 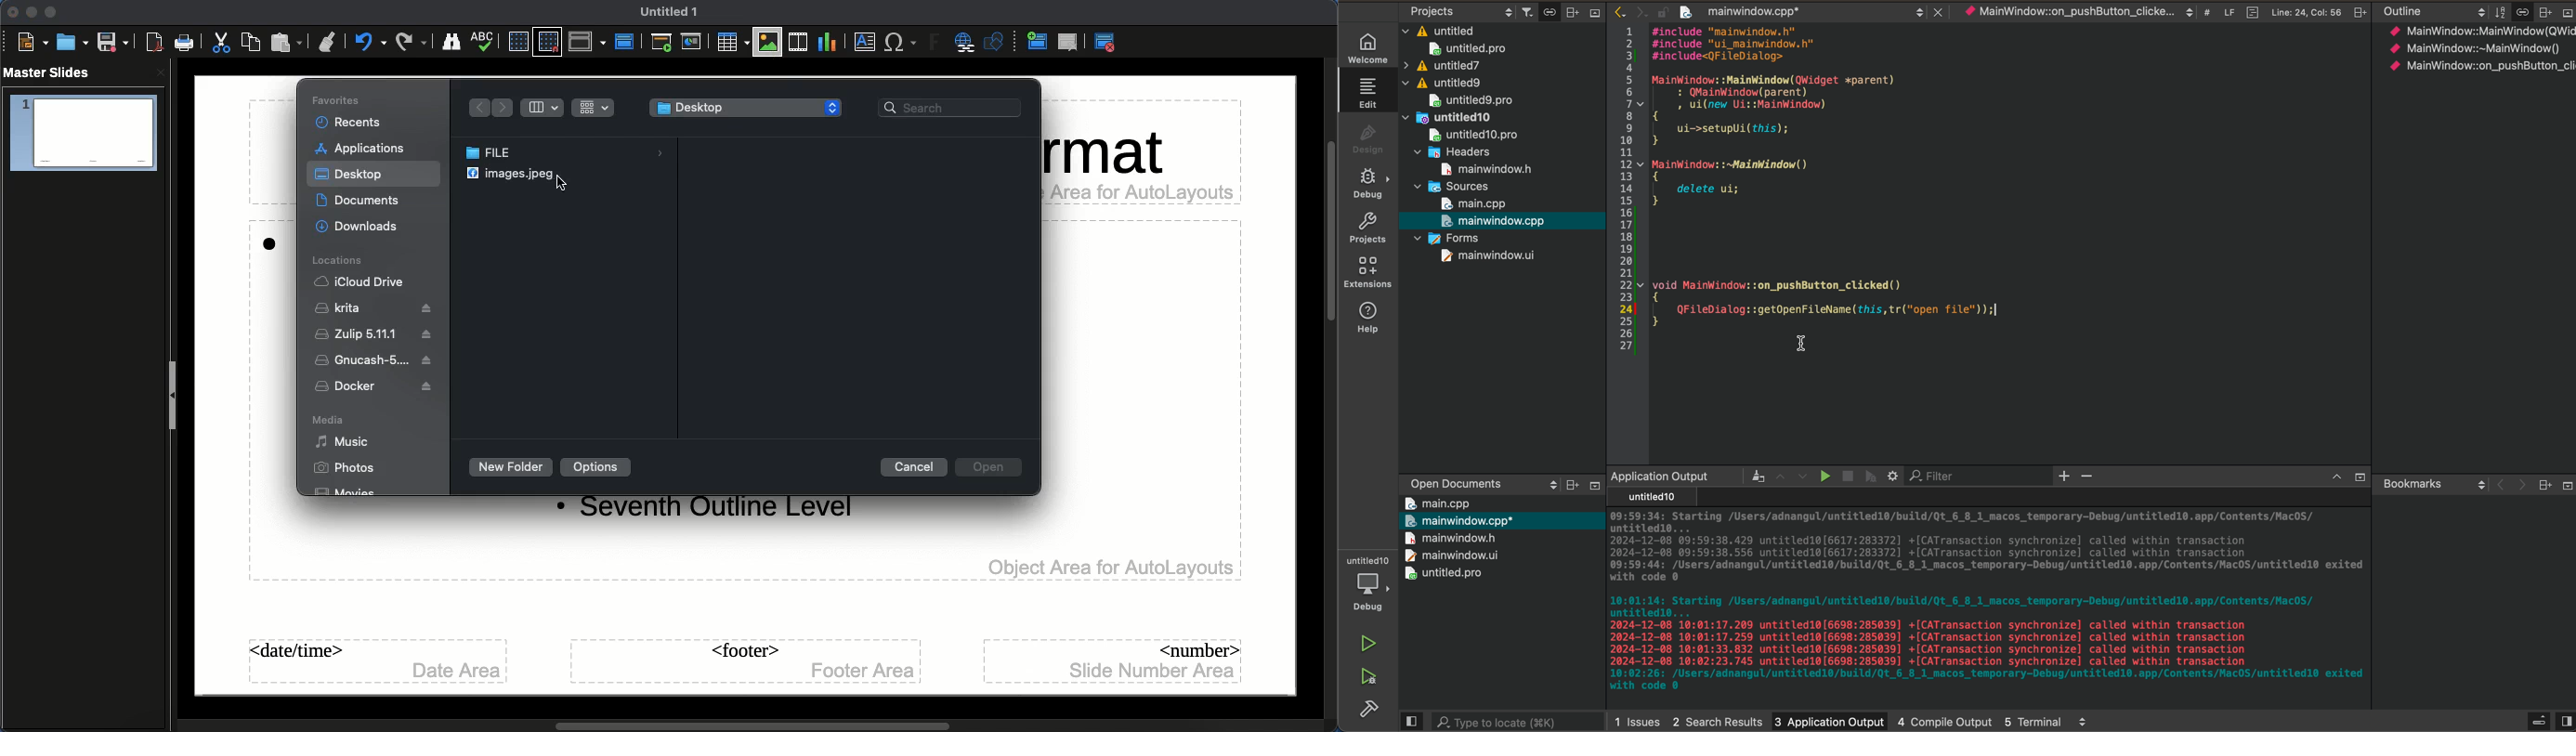 What do you see at coordinates (1442, 66) in the screenshot?
I see `untitled7` at bounding box center [1442, 66].